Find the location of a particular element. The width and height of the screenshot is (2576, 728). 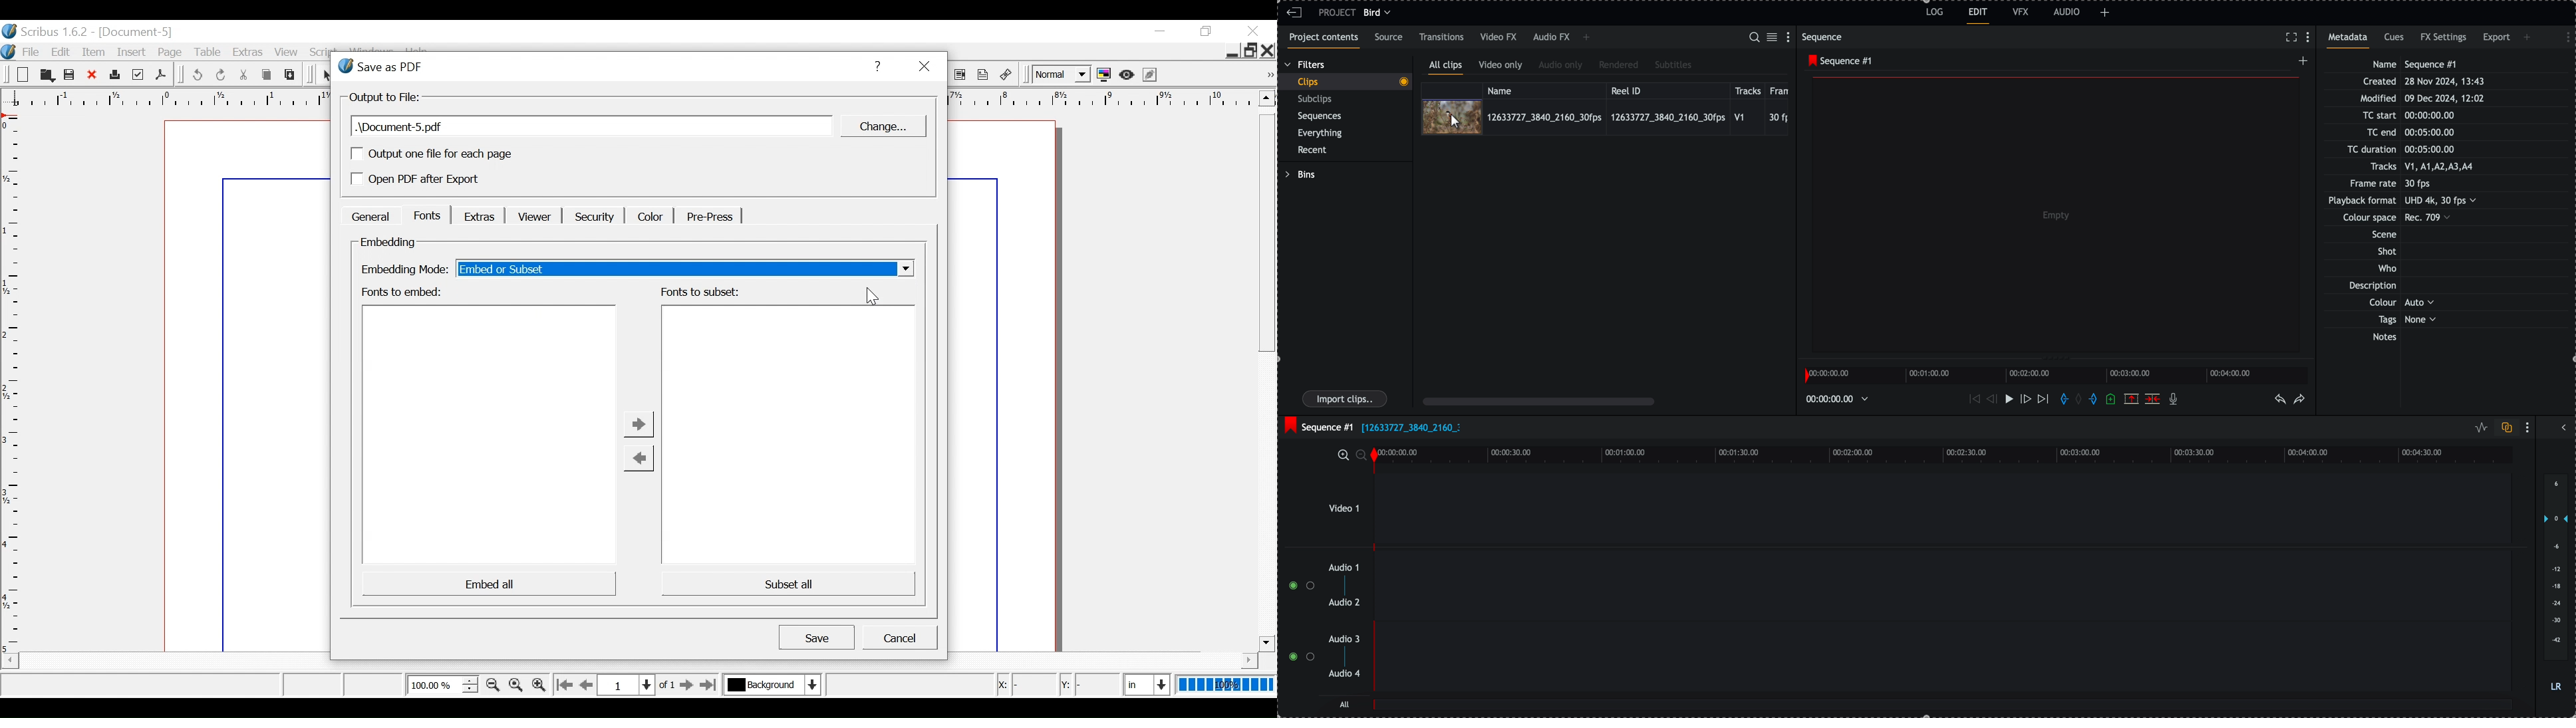

Color is located at coordinates (648, 215).